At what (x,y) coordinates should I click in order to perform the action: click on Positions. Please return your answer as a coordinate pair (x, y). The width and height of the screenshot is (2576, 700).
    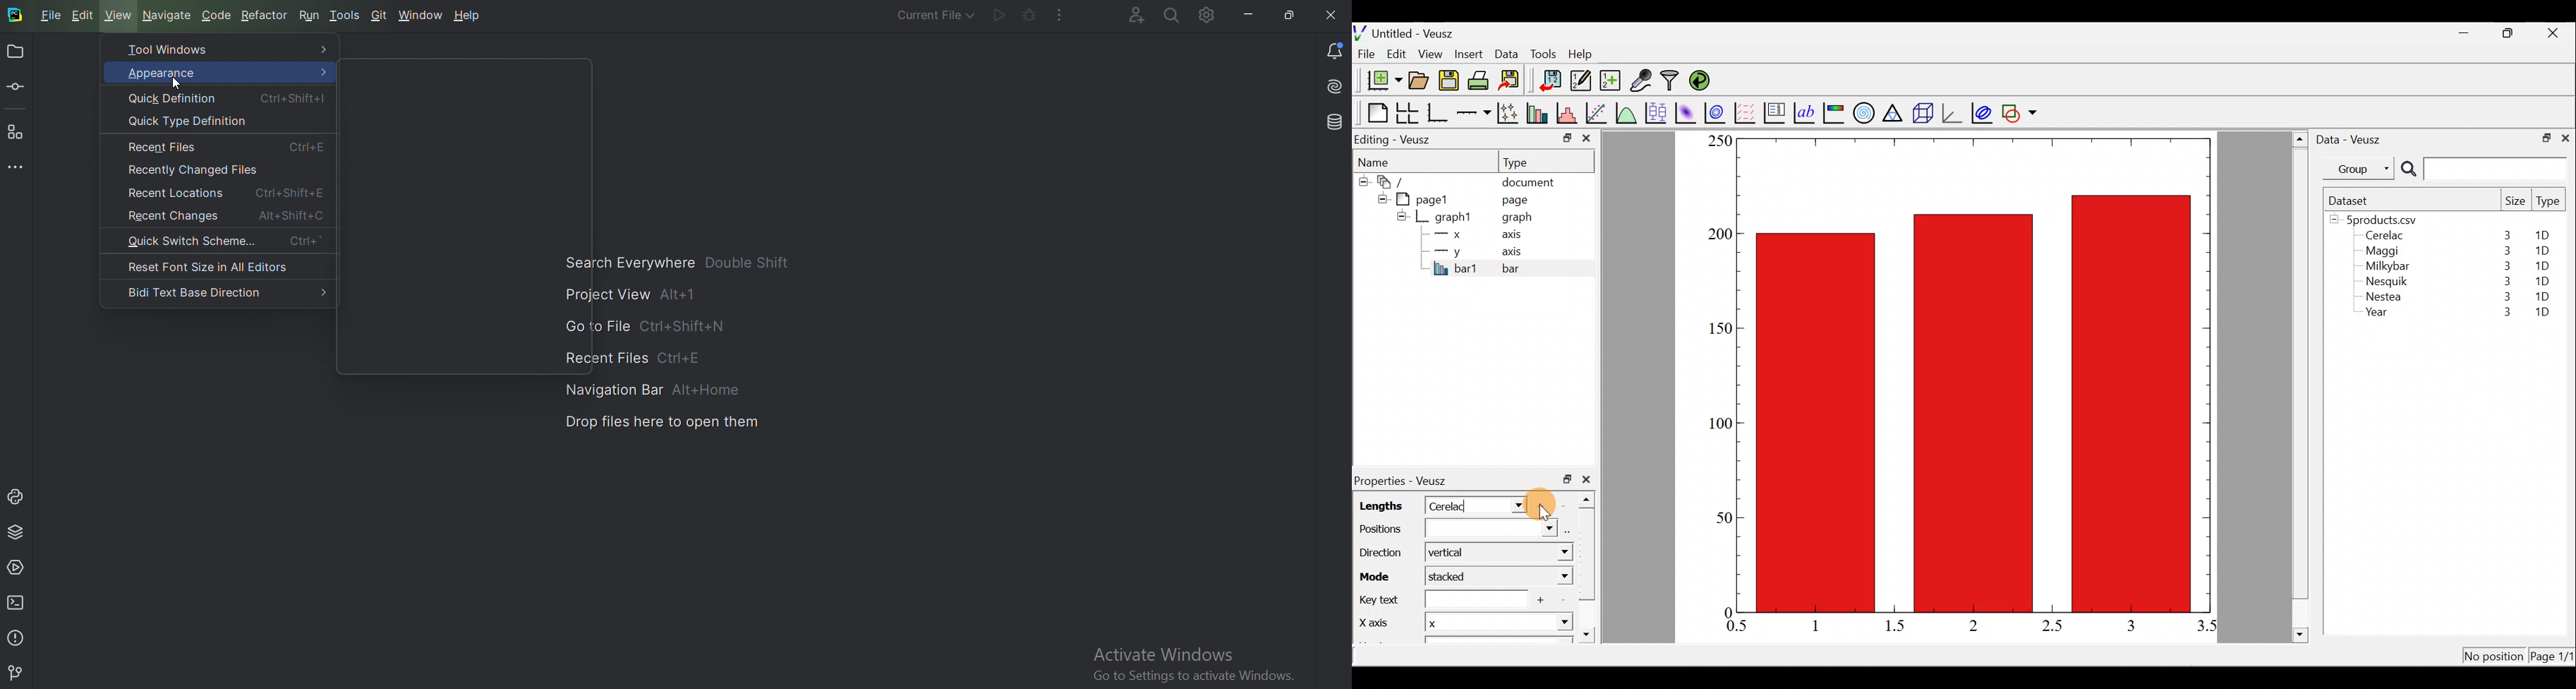
    Looking at the image, I should click on (1455, 531).